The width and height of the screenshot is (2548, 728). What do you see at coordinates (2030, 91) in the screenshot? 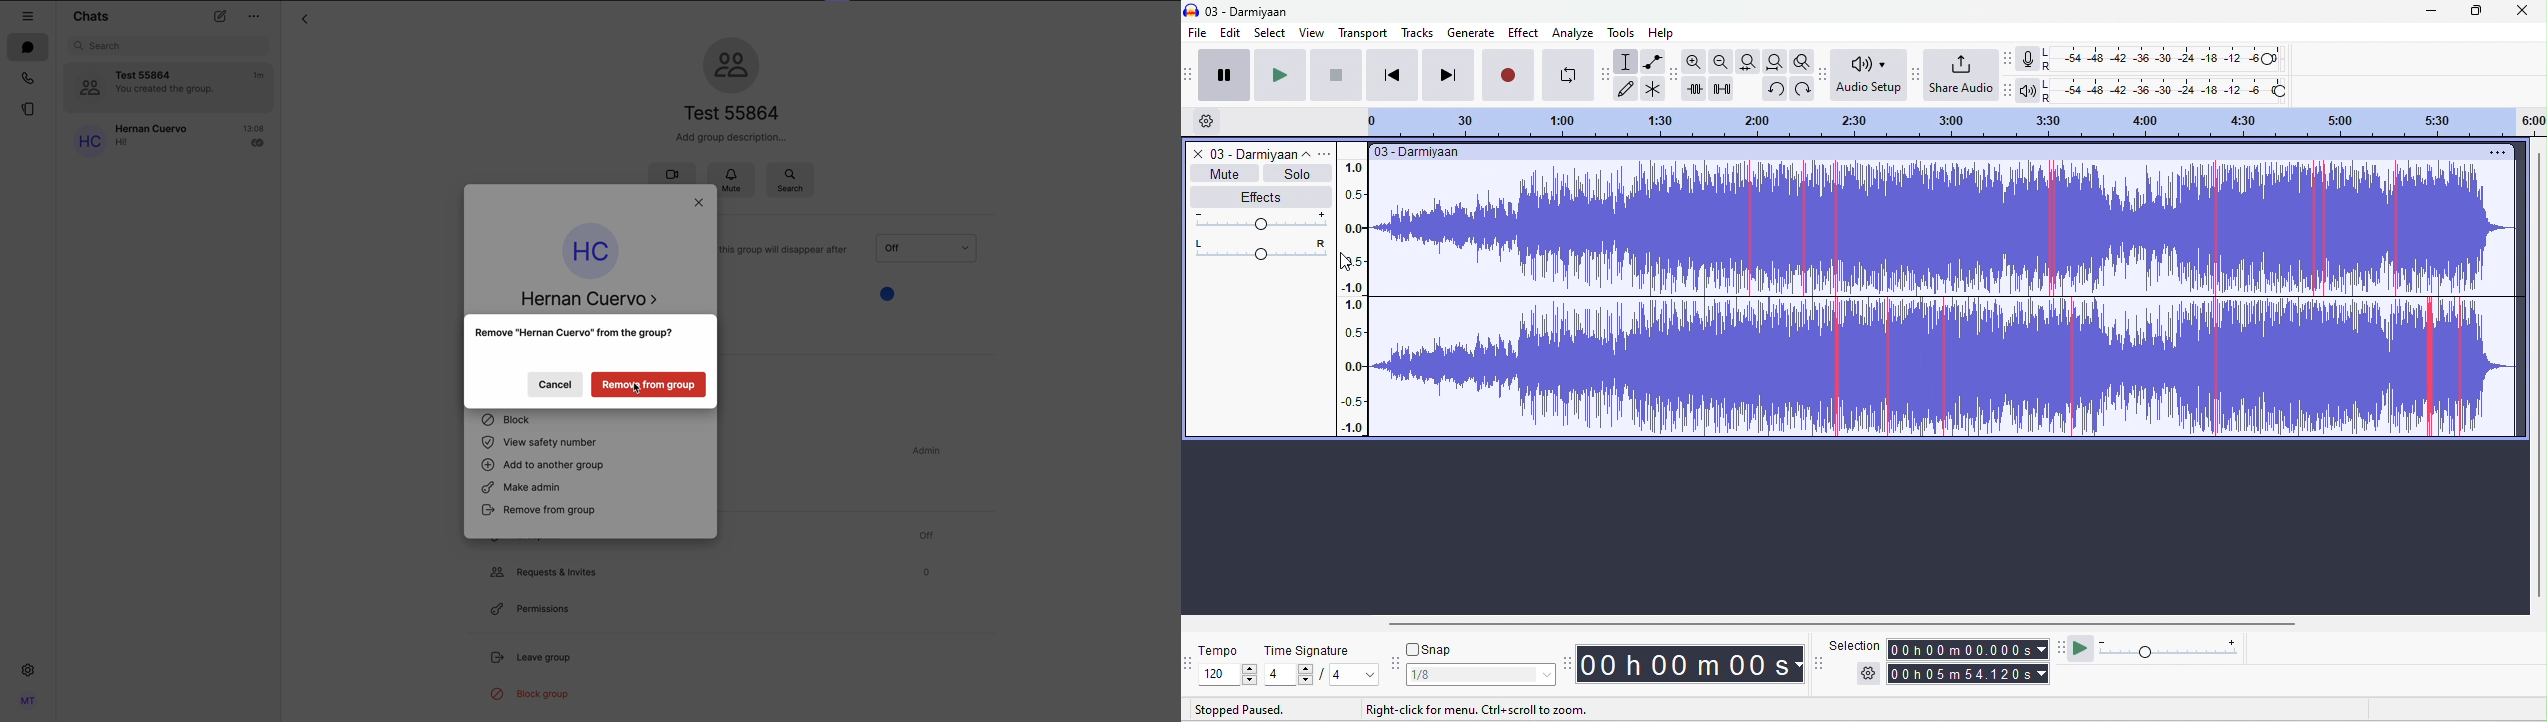
I see `playback meter` at bounding box center [2030, 91].